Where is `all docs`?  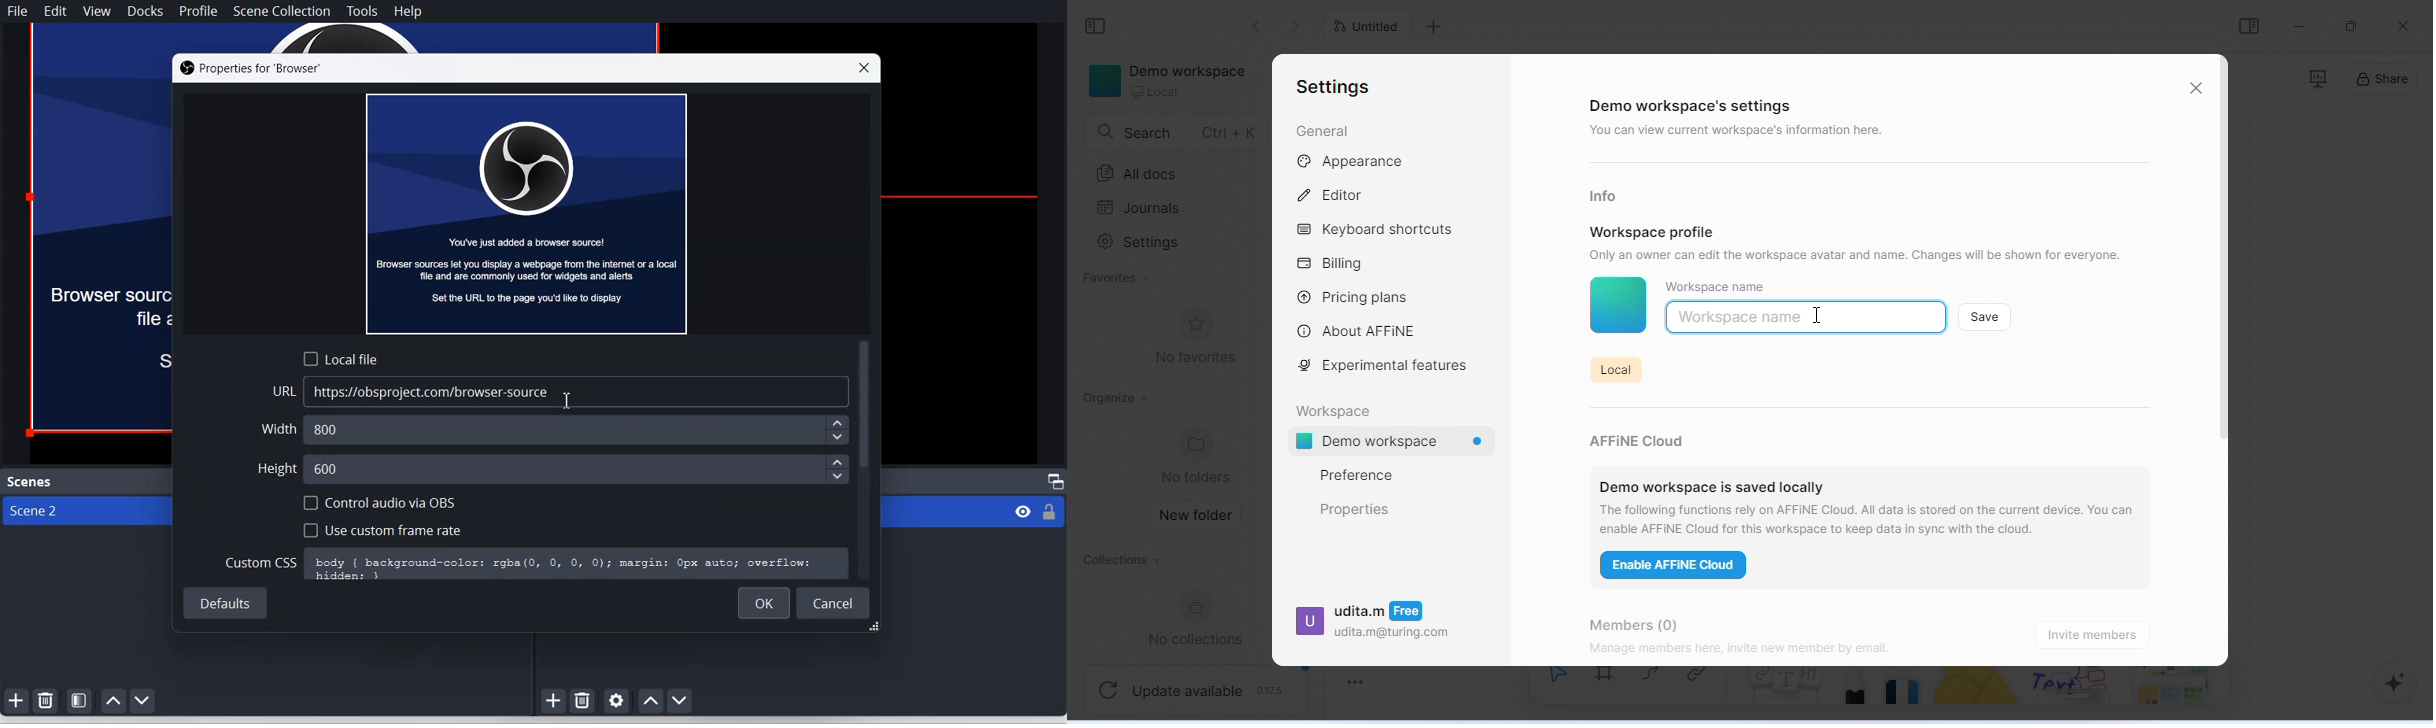
all docs is located at coordinates (1142, 174).